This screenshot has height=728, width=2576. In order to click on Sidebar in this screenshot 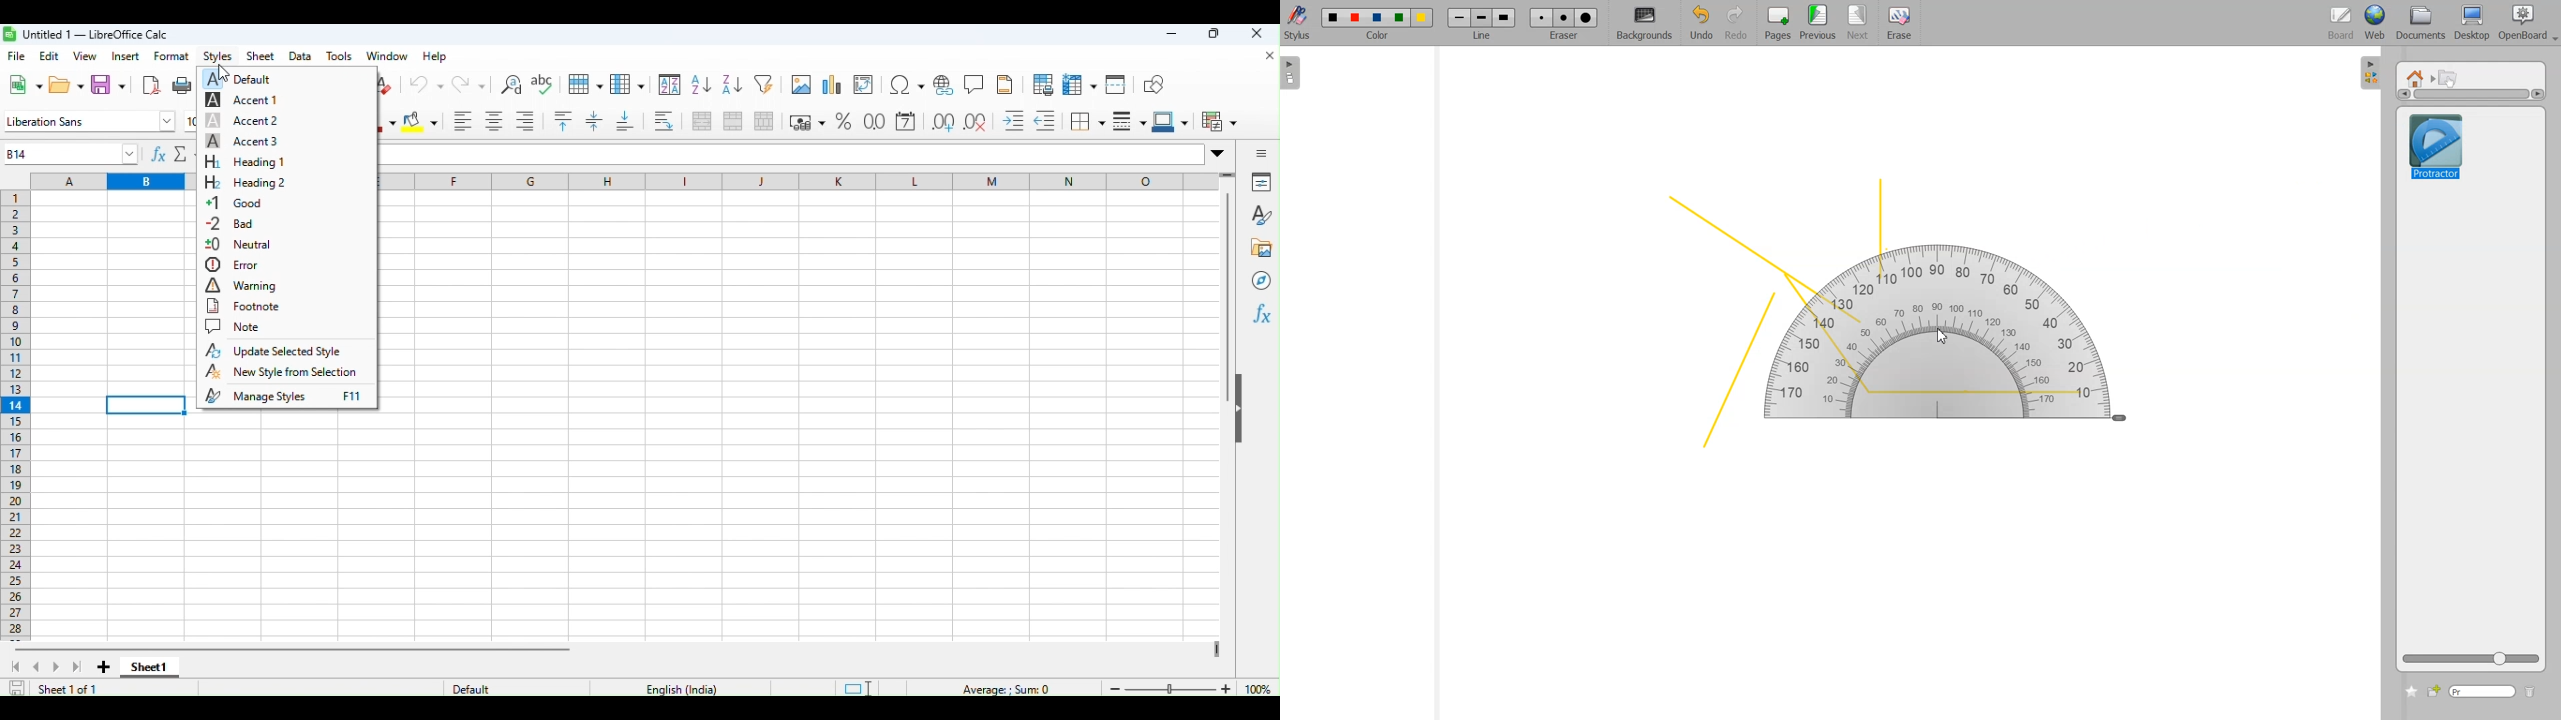, I will do `click(2371, 71)`.